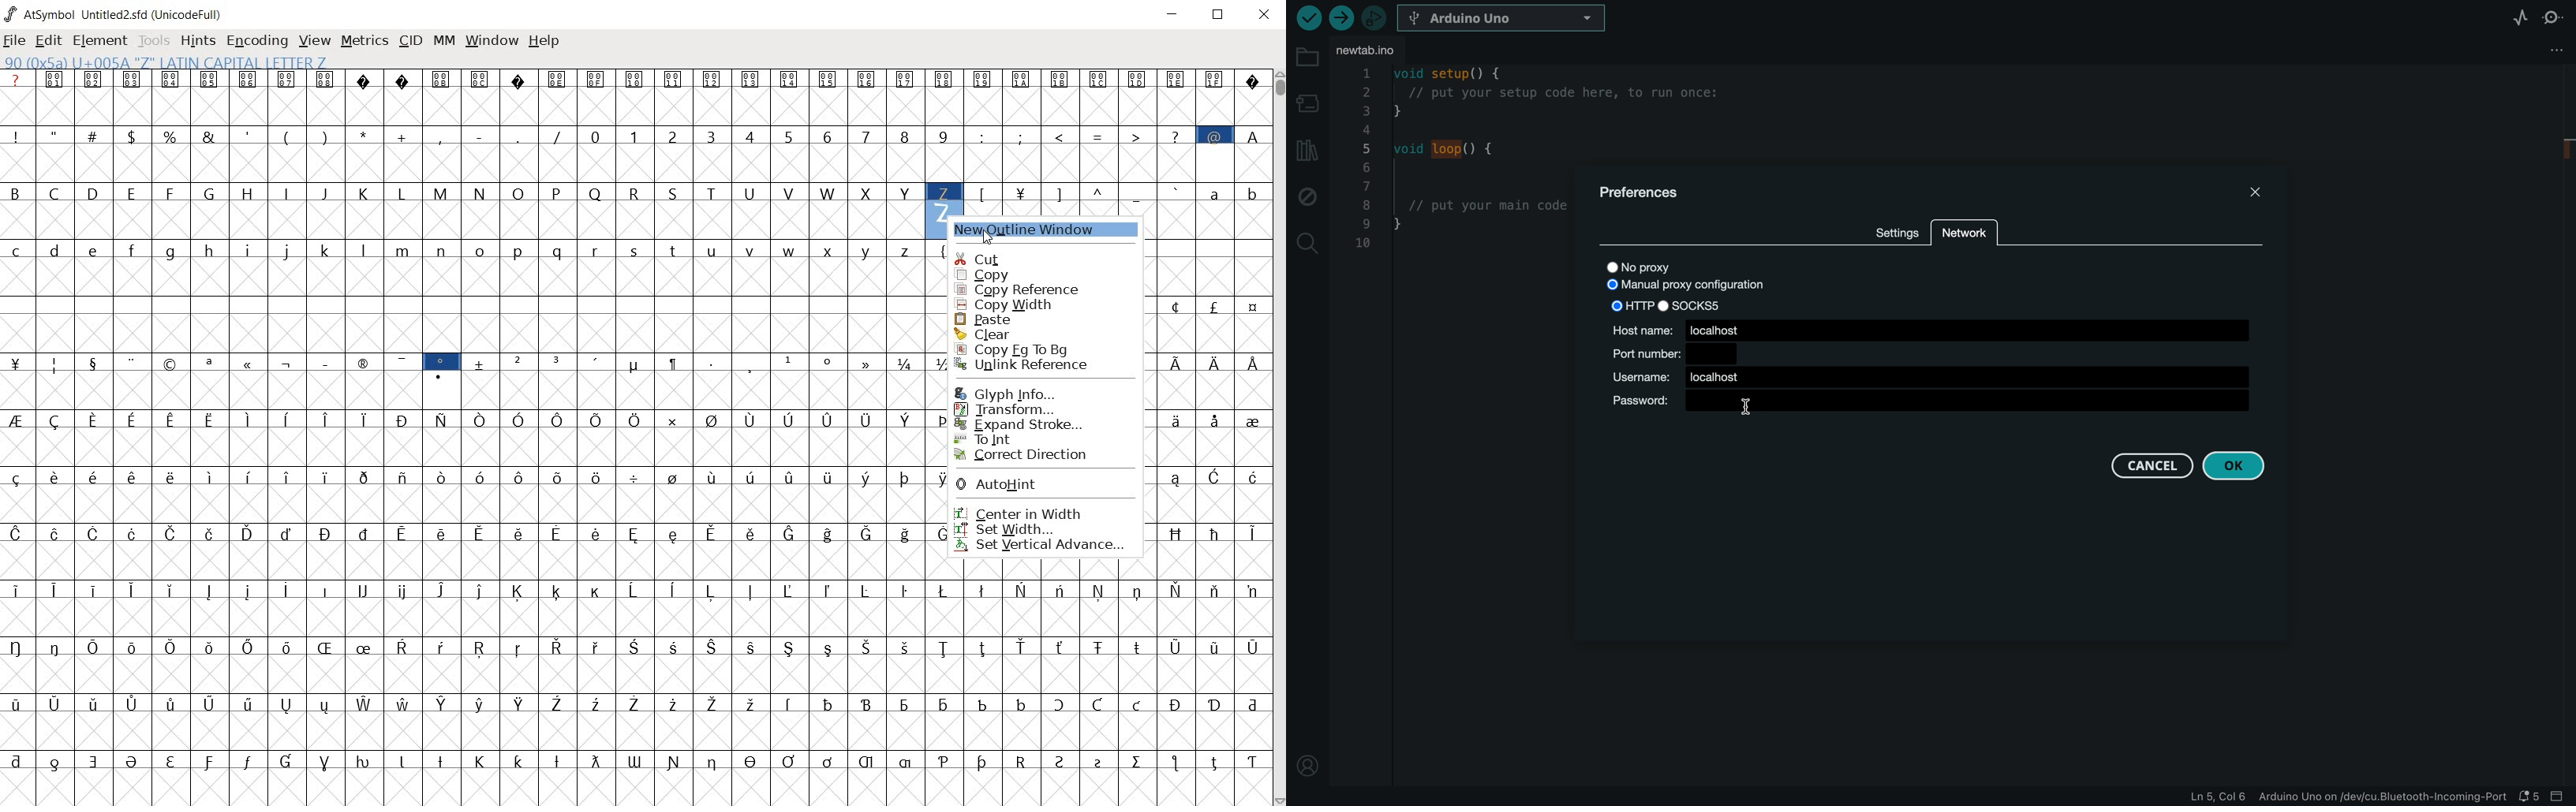  What do you see at coordinates (50, 42) in the screenshot?
I see `edit` at bounding box center [50, 42].